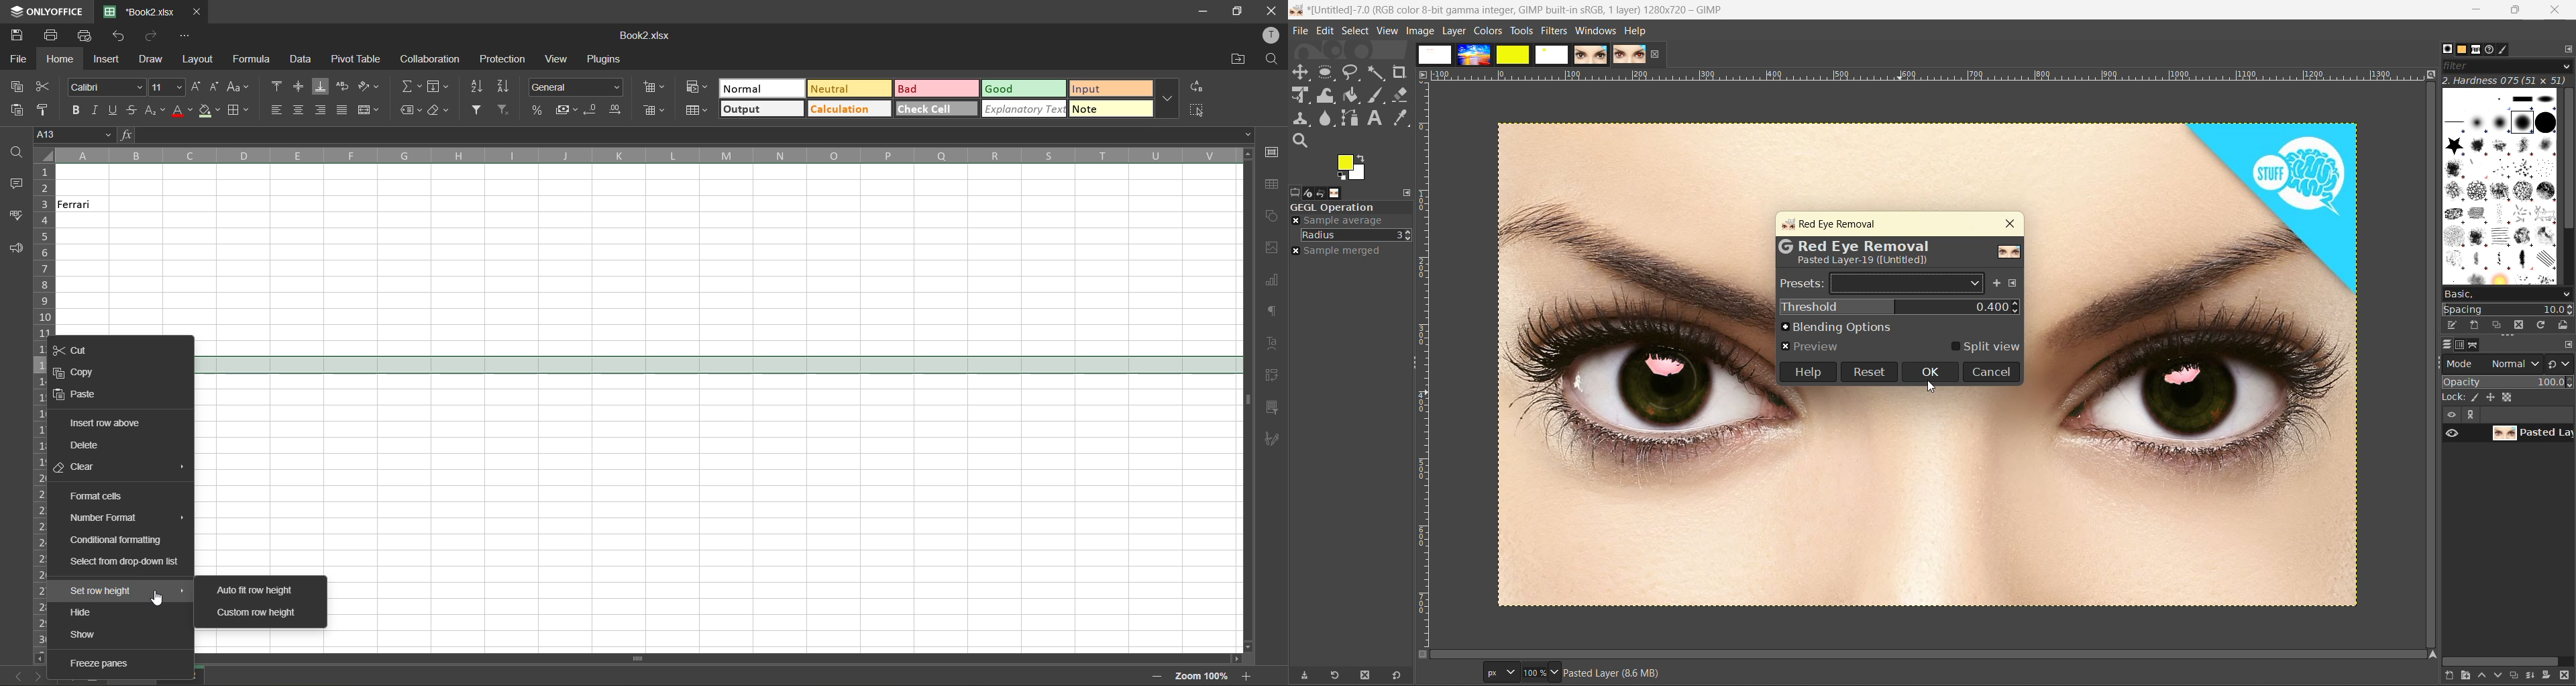 This screenshot has width=2576, height=700. Describe the element at coordinates (1984, 346) in the screenshot. I see `split view` at that location.